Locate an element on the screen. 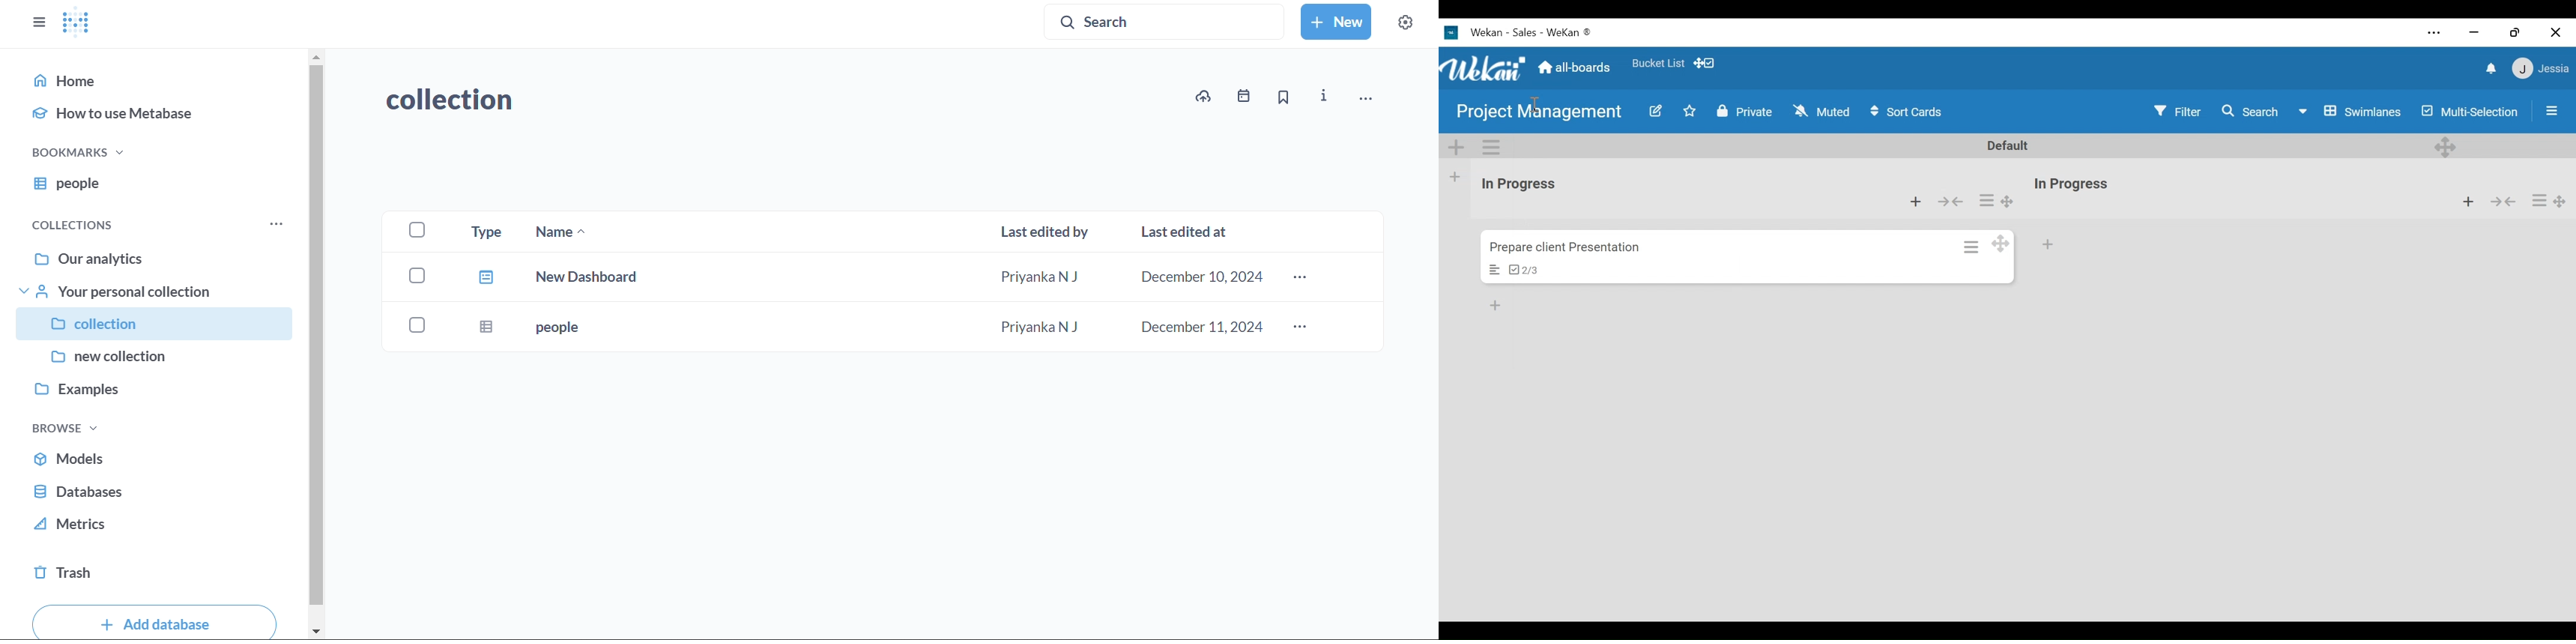  Add card to the top of the list is located at coordinates (2467, 200).